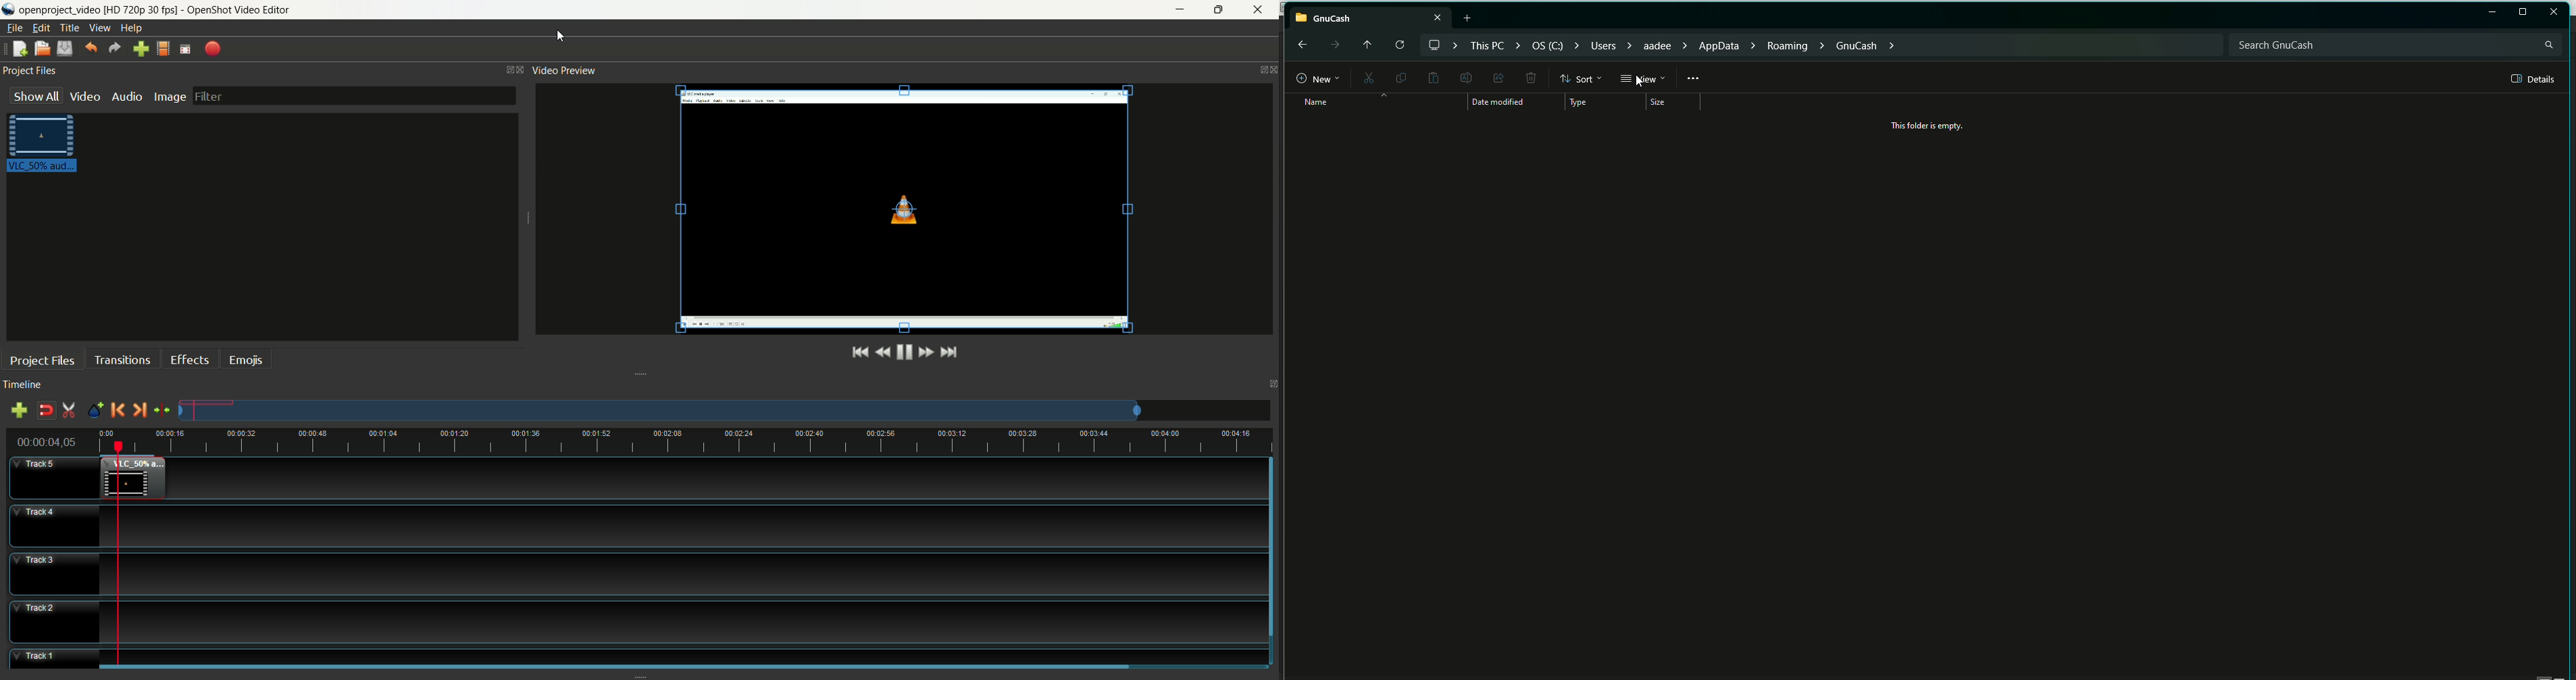 Image resolution: width=2576 pixels, height=700 pixels. What do you see at coordinates (1663, 44) in the screenshot?
I see `File path` at bounding box center [1663, 44].